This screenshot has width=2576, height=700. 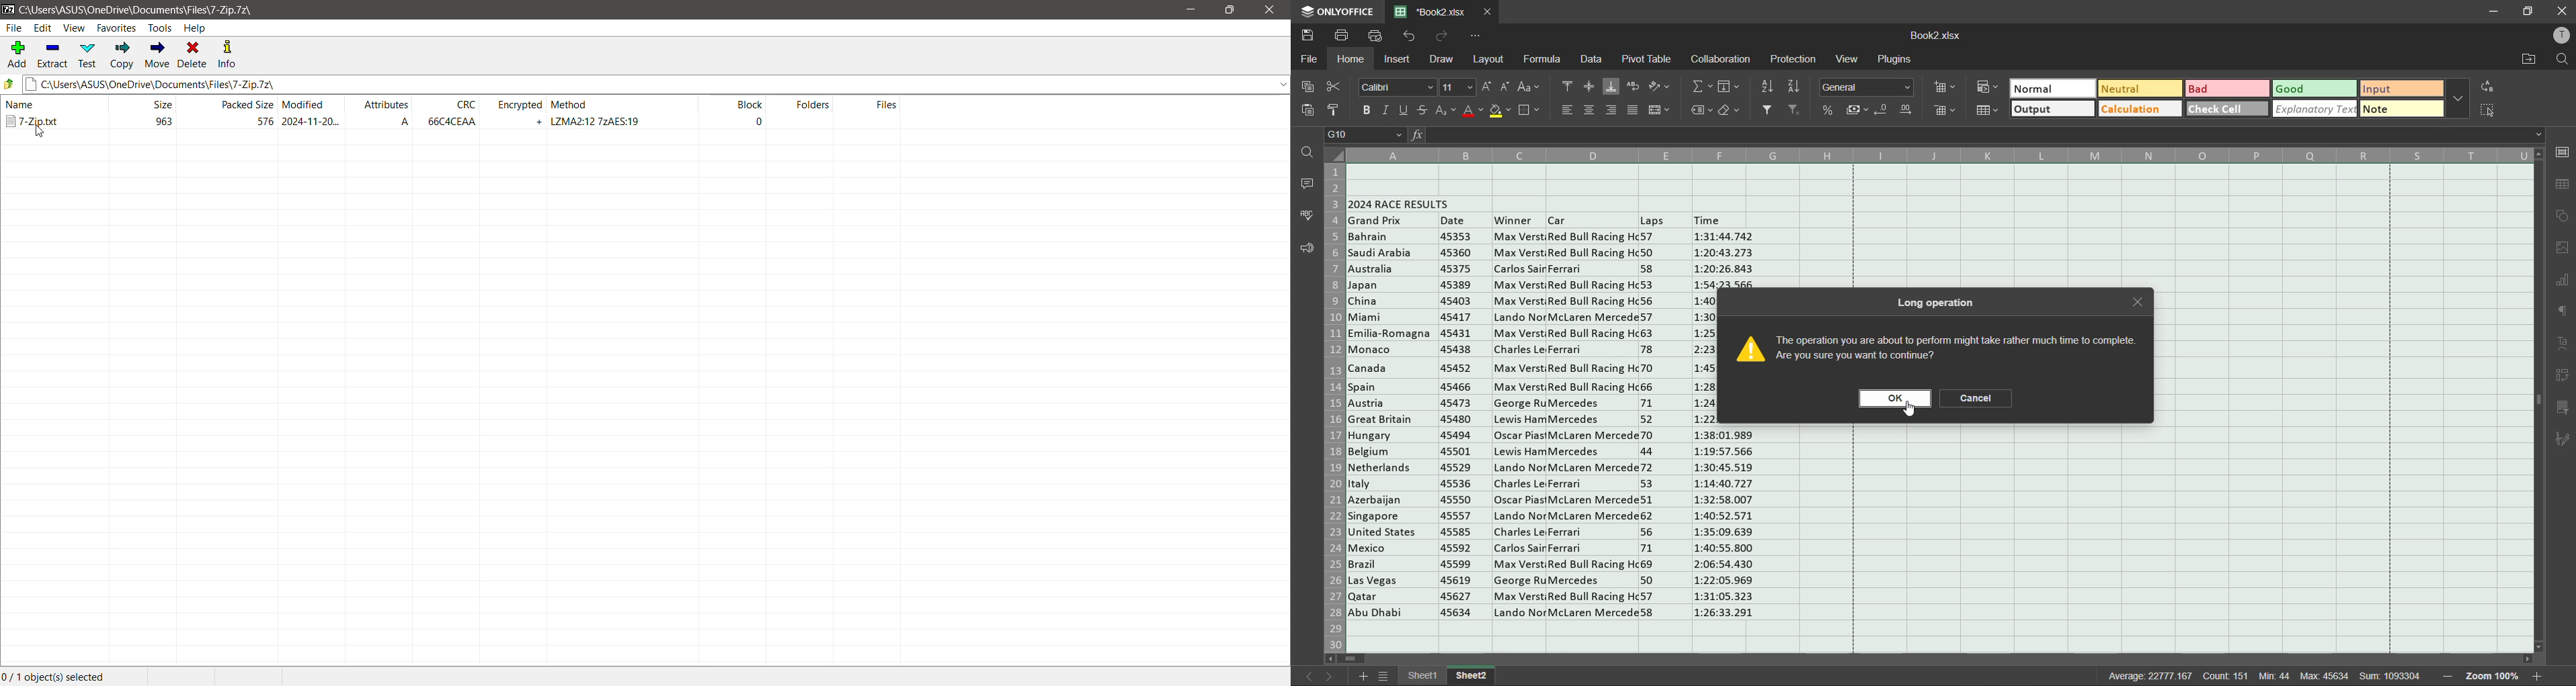 I want to click on charts , so click(x=2563, y=281).